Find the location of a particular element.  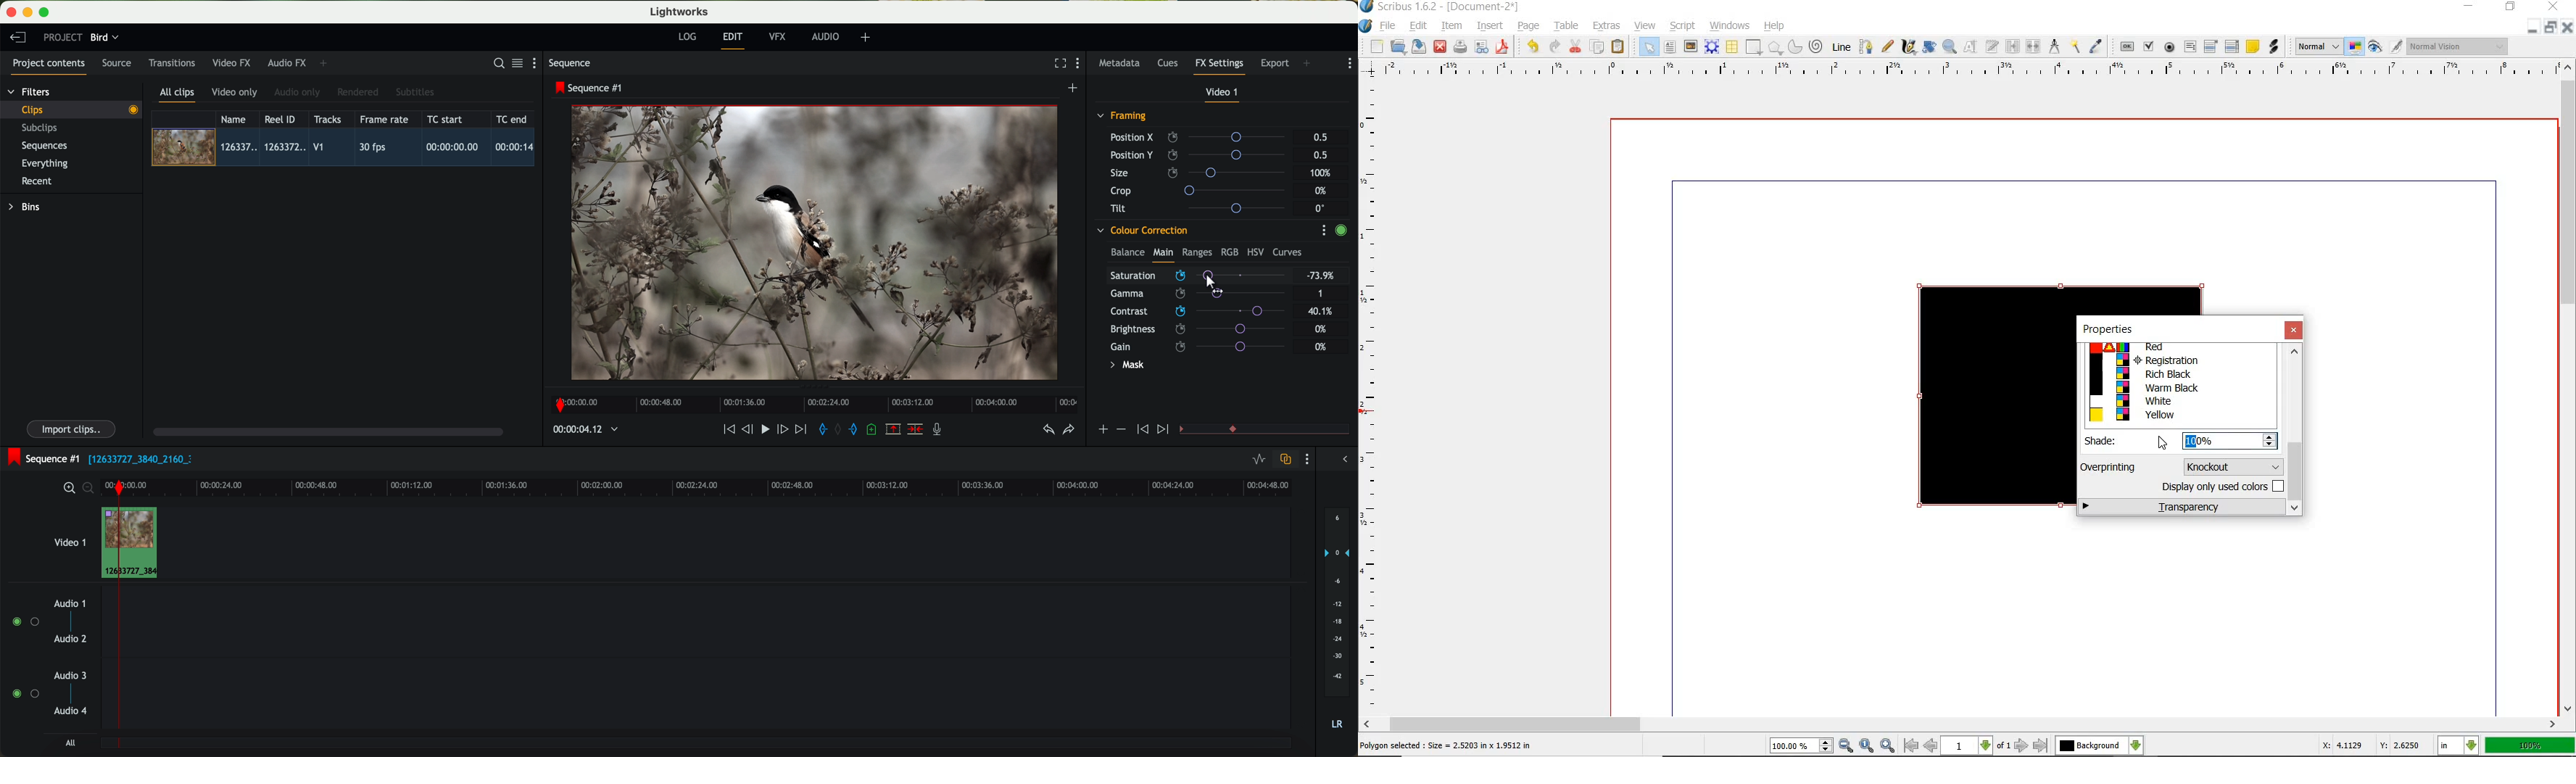

edit text with story editor is located at coordinates (1992, 48).